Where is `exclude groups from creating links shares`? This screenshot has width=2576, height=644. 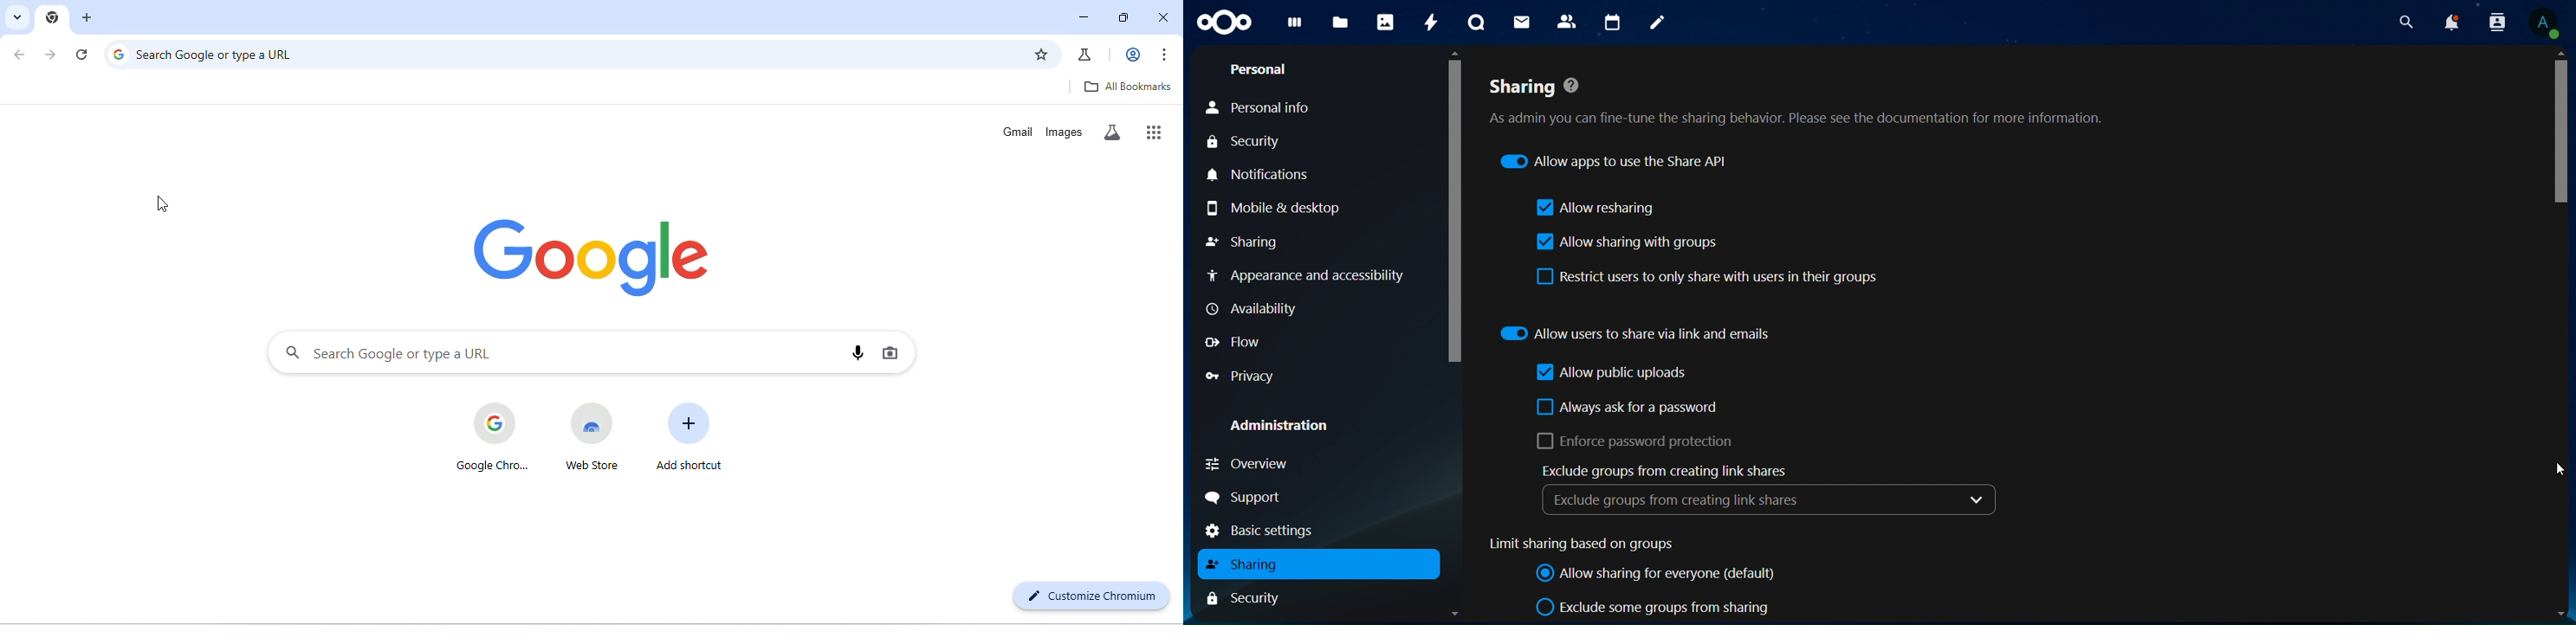
exclude groups from creating links shares is located at coordinates (1766, 487).